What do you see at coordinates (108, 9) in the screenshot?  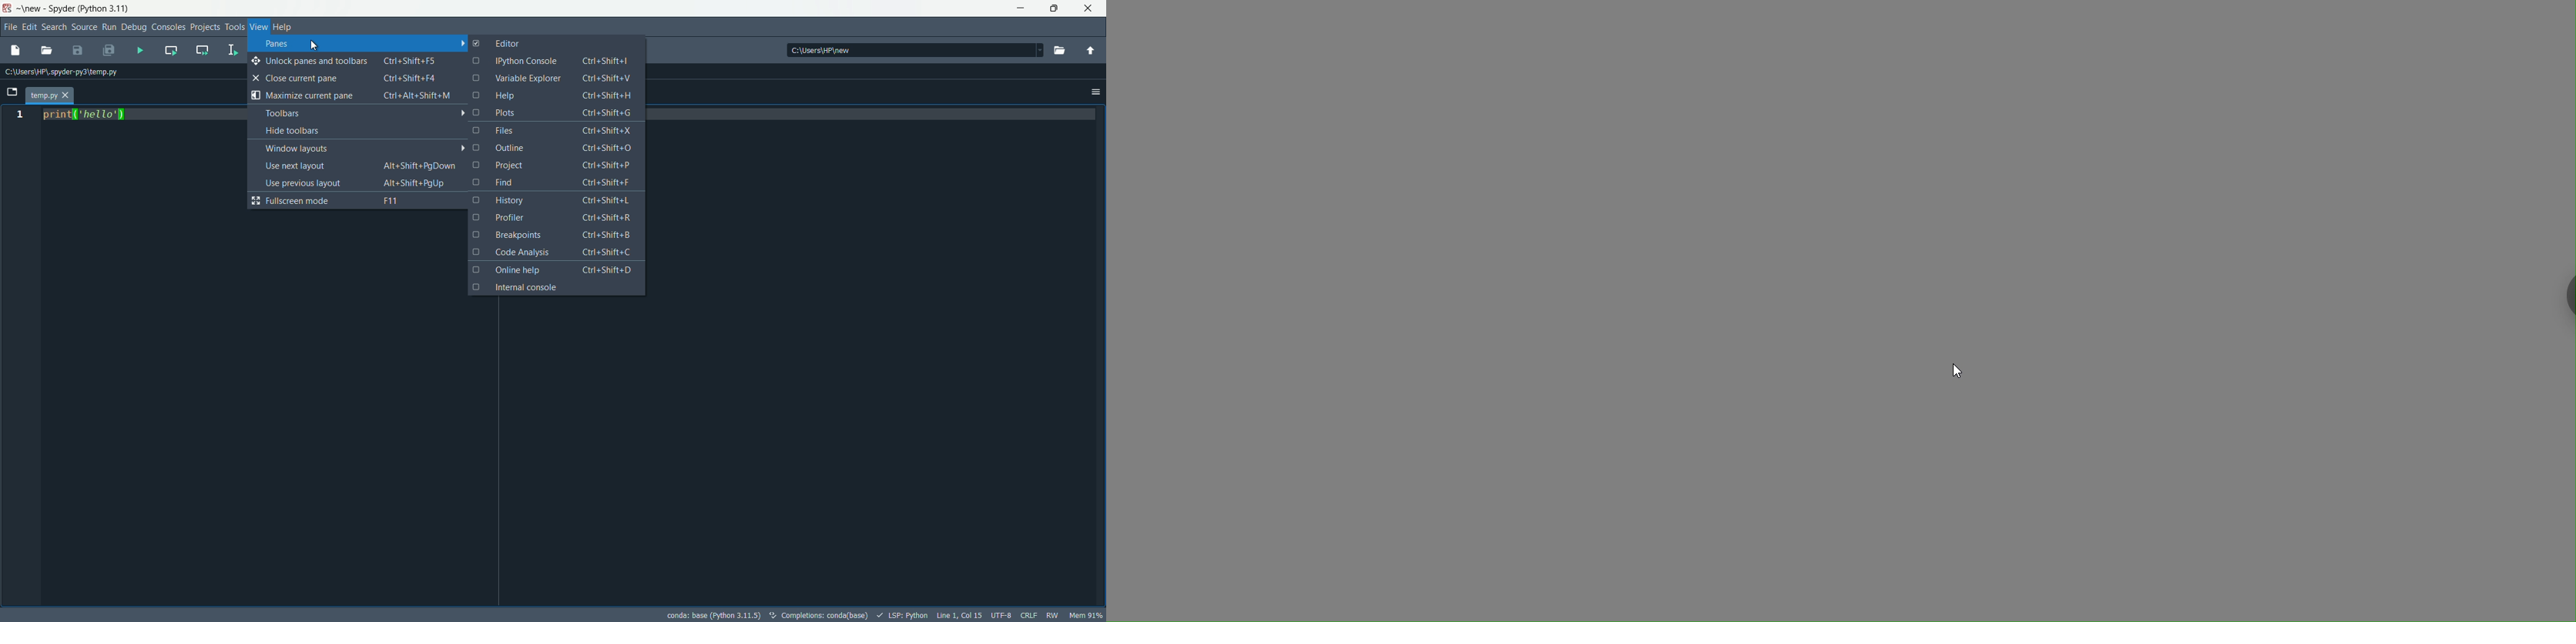 I see `python 3.11` at bounding box center [108, 9].